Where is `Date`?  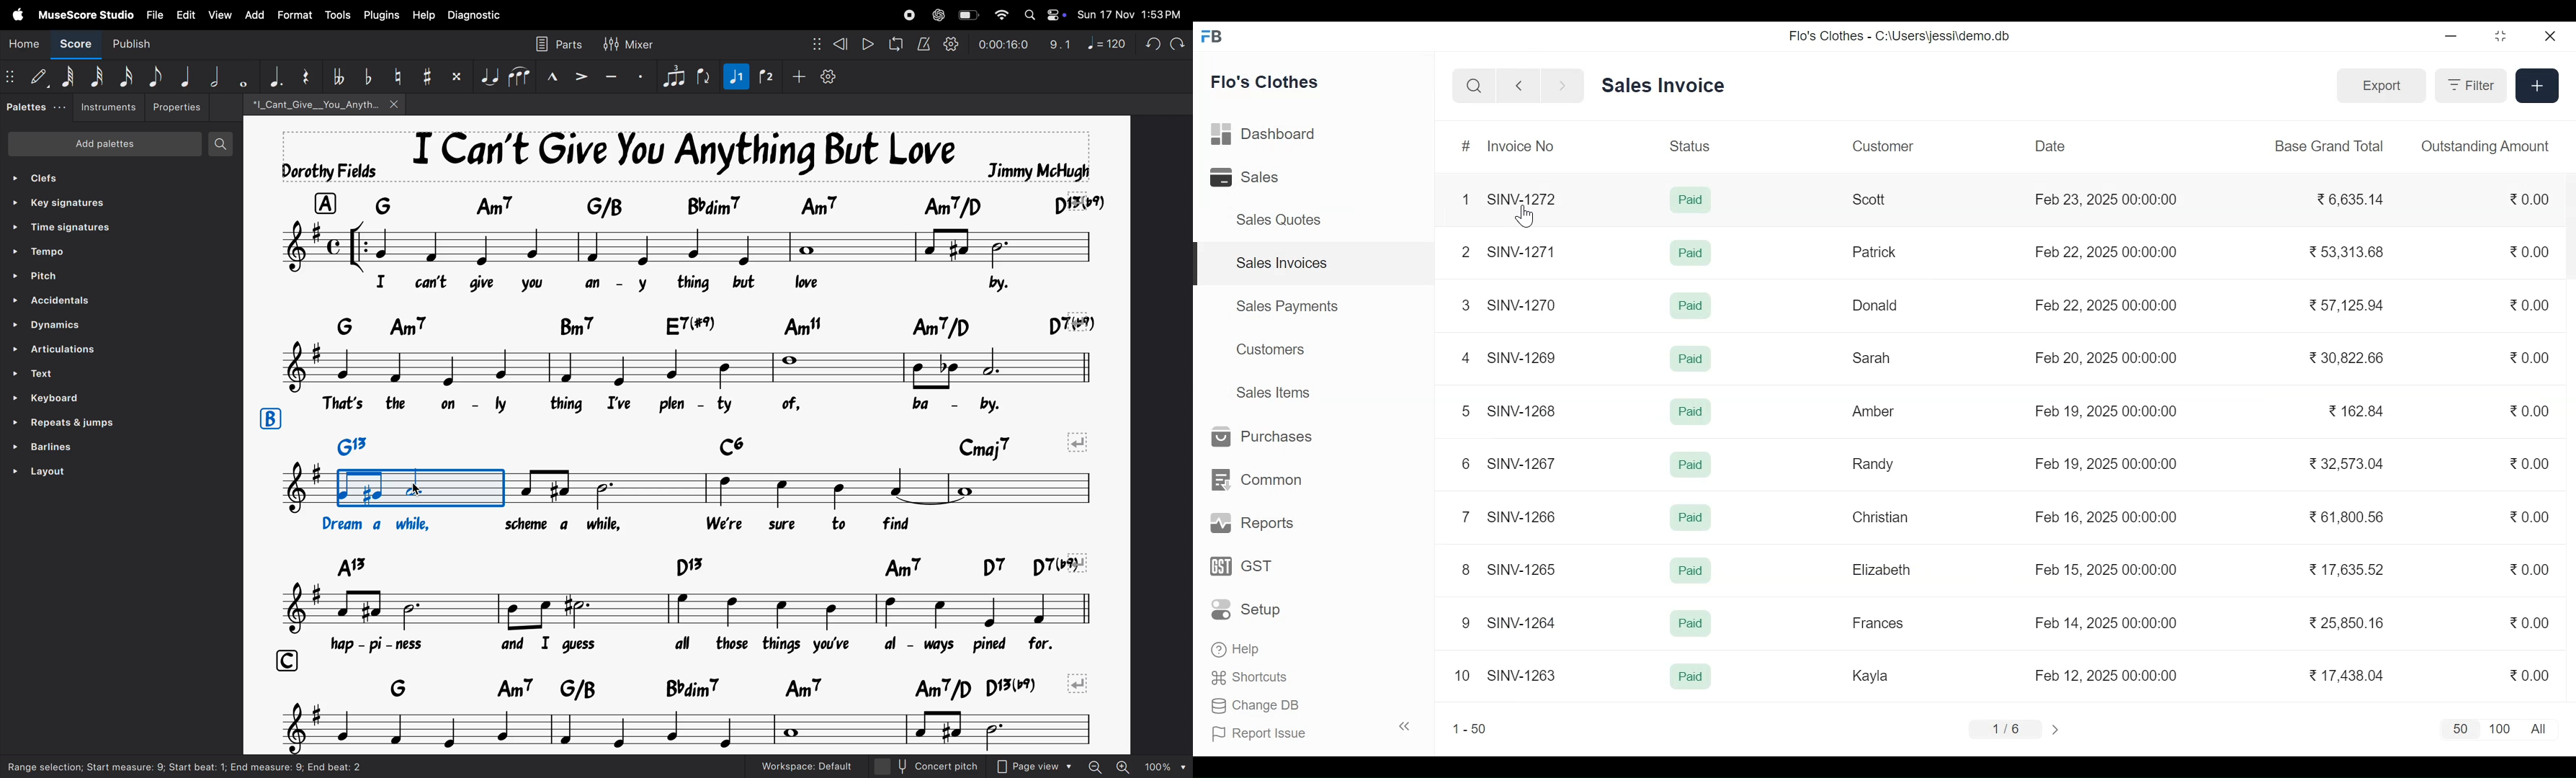 Date is located at coordinates (2059, 147).